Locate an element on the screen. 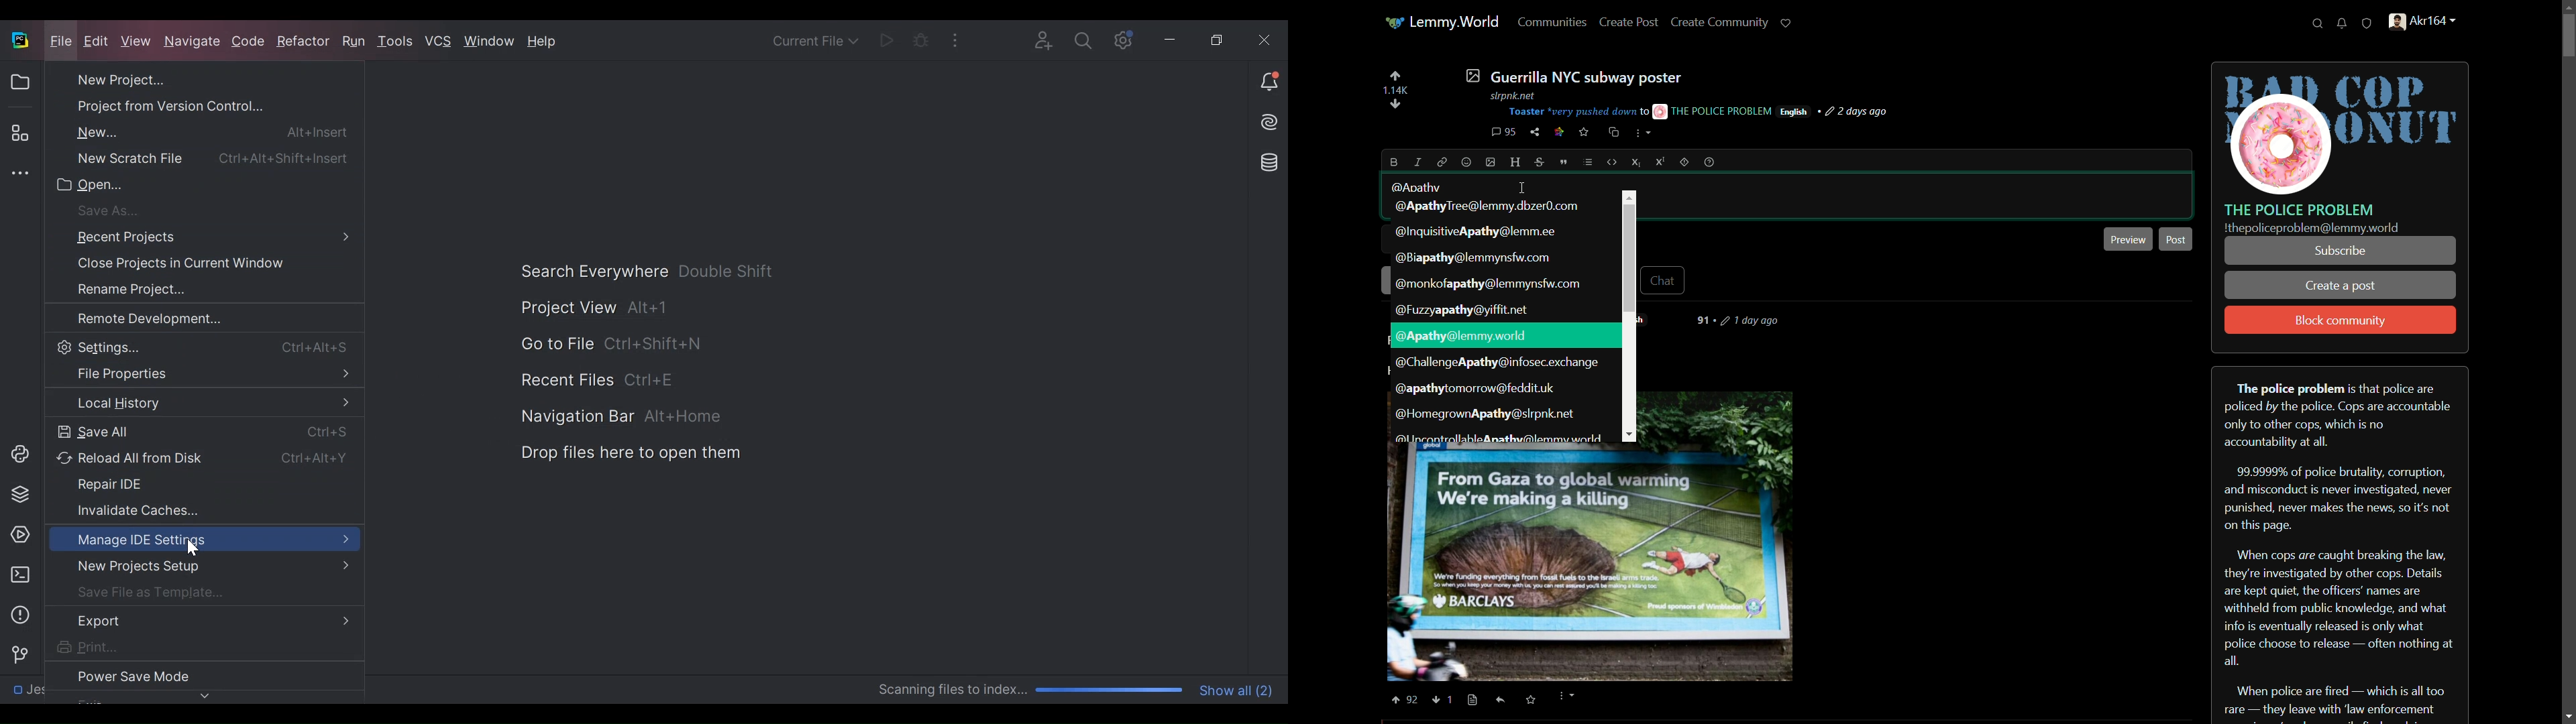   is located at coordinates (1455, 698).